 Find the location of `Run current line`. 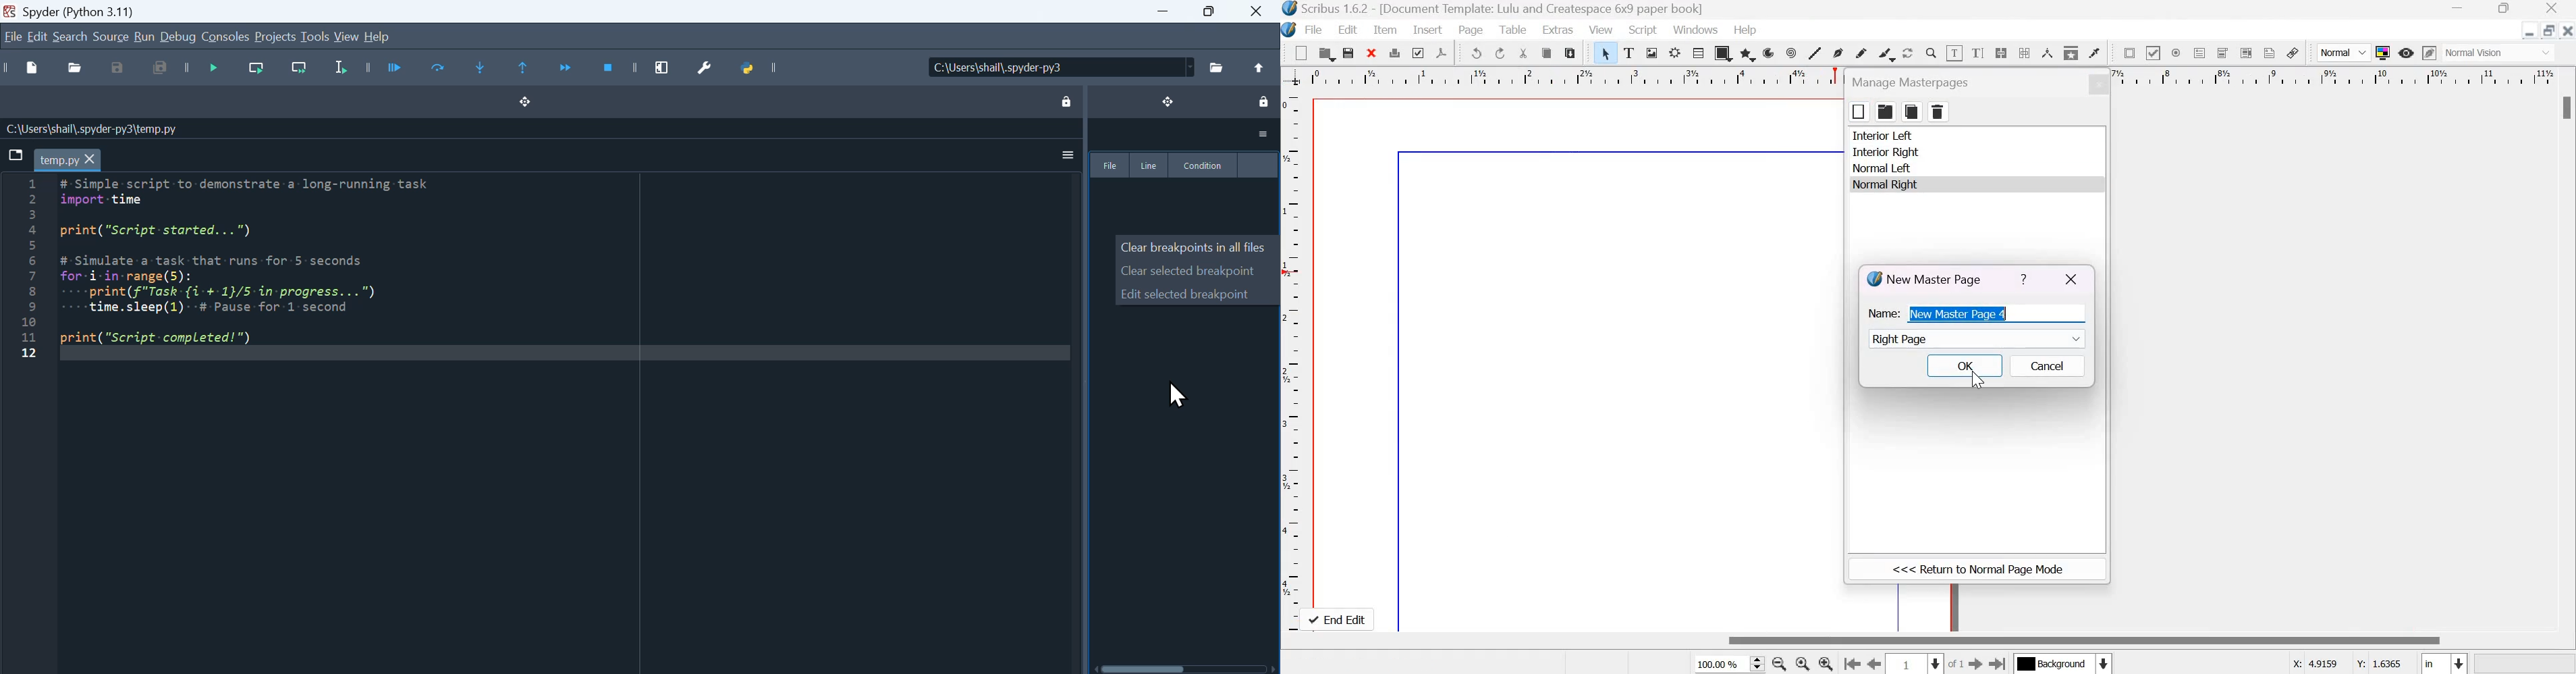

Run current line is located at coordinates (258, 69).